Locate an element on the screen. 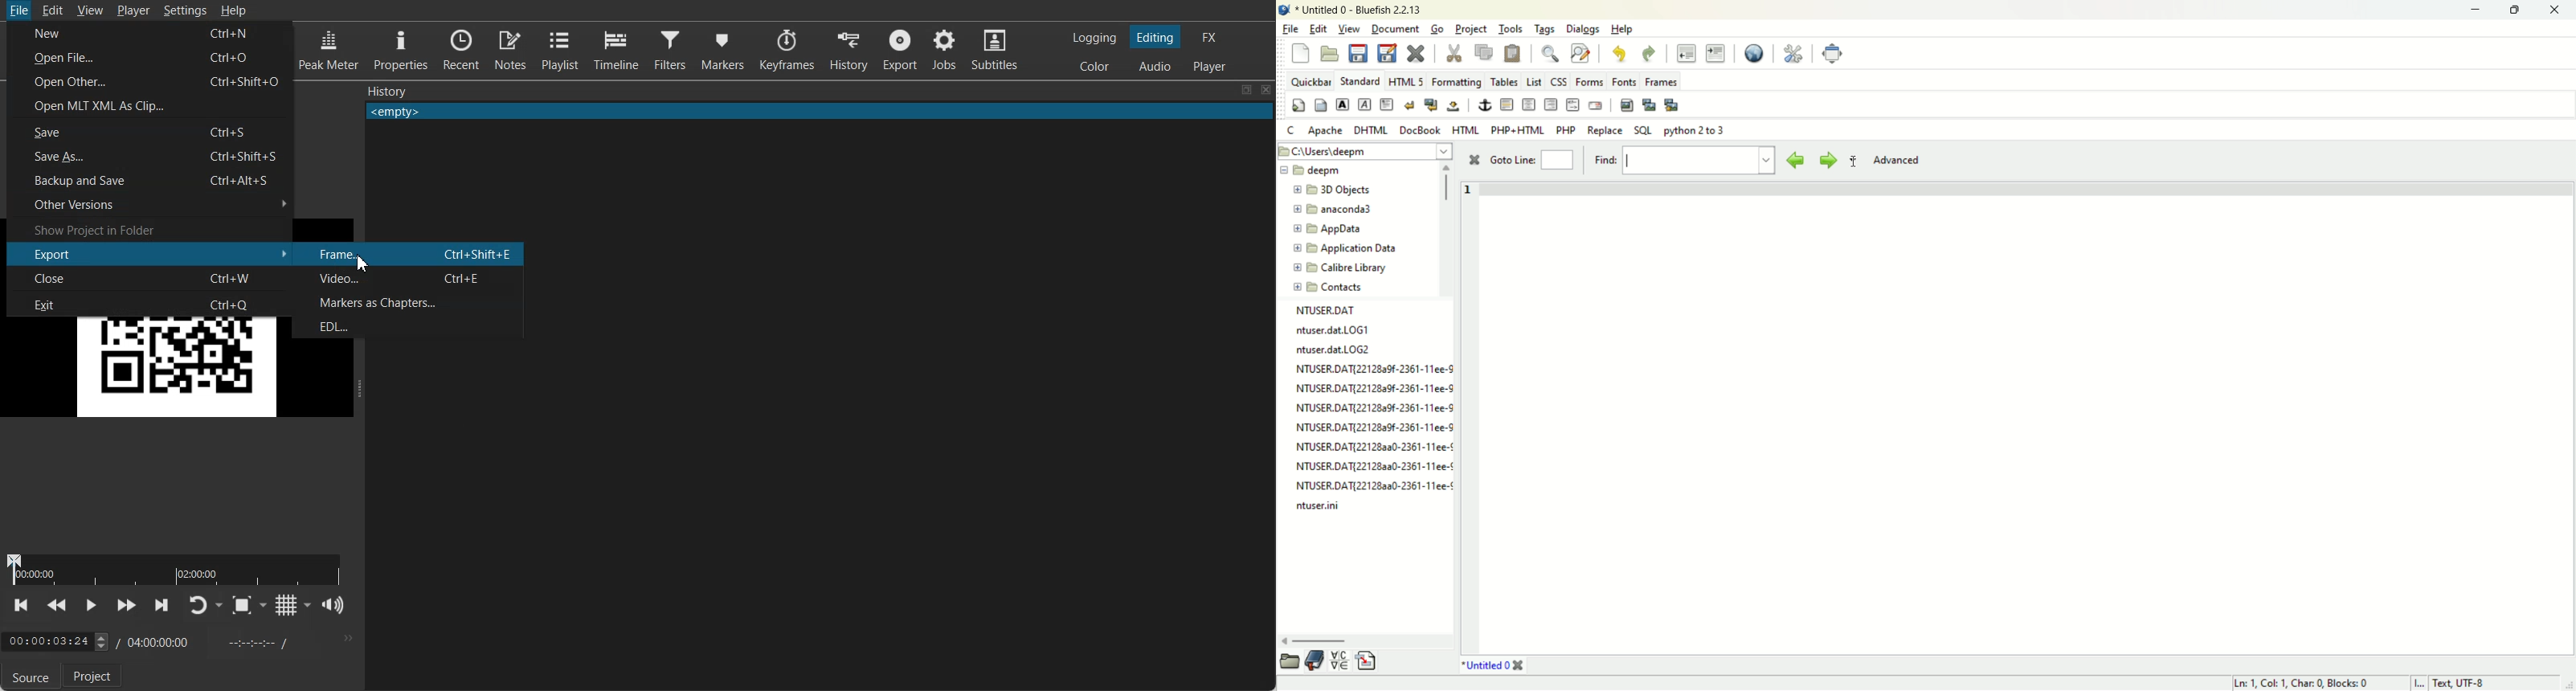  undo is located at coordinates (1617, 53).